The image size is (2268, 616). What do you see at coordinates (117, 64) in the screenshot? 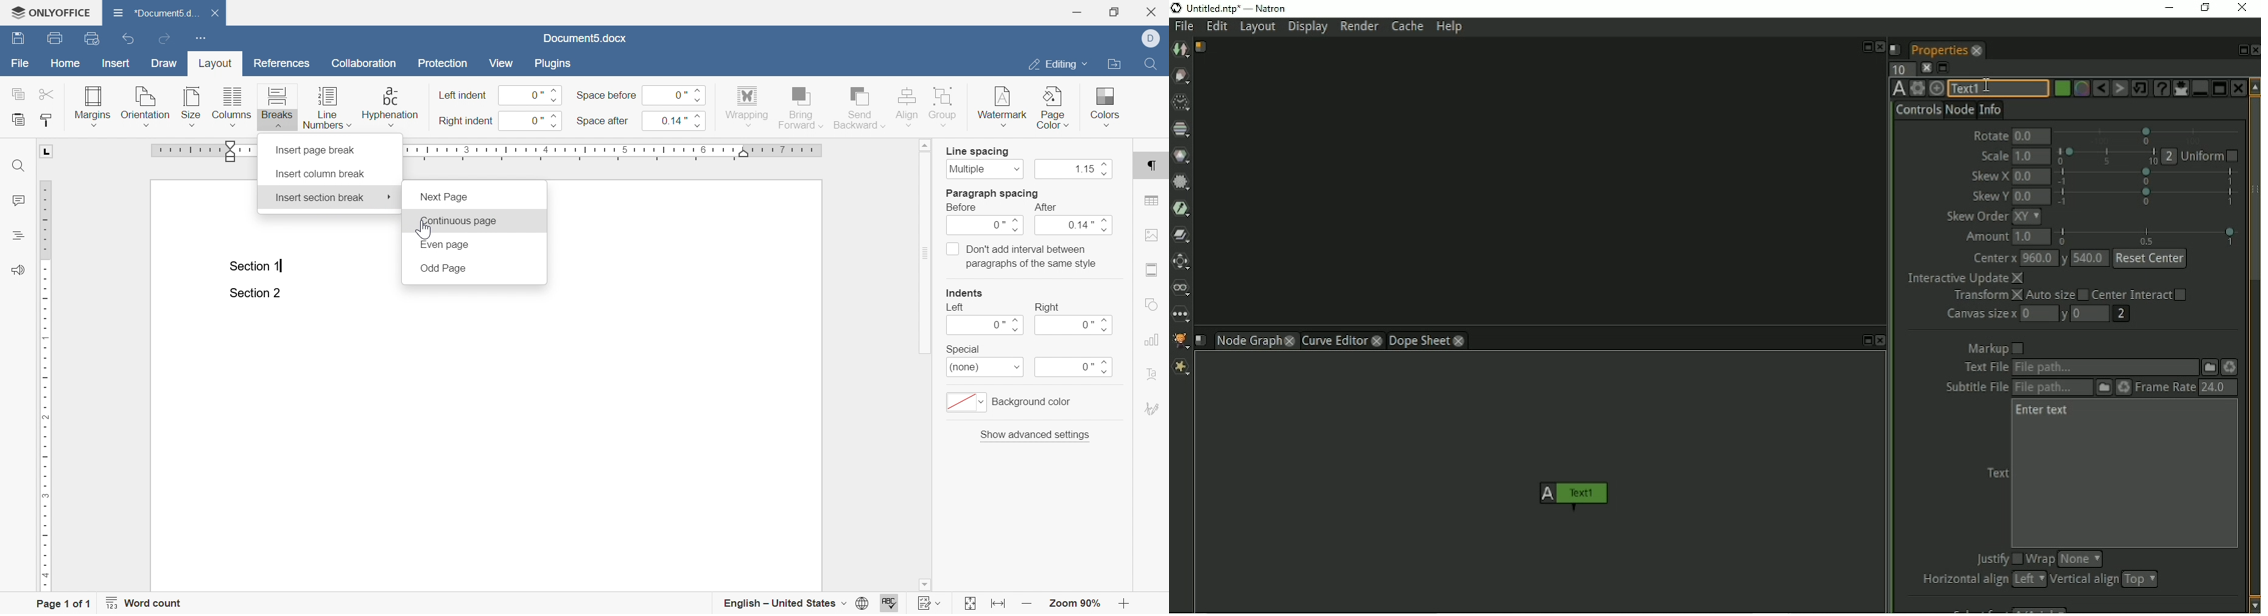
I see `insert` at bounding box center [117, 64].